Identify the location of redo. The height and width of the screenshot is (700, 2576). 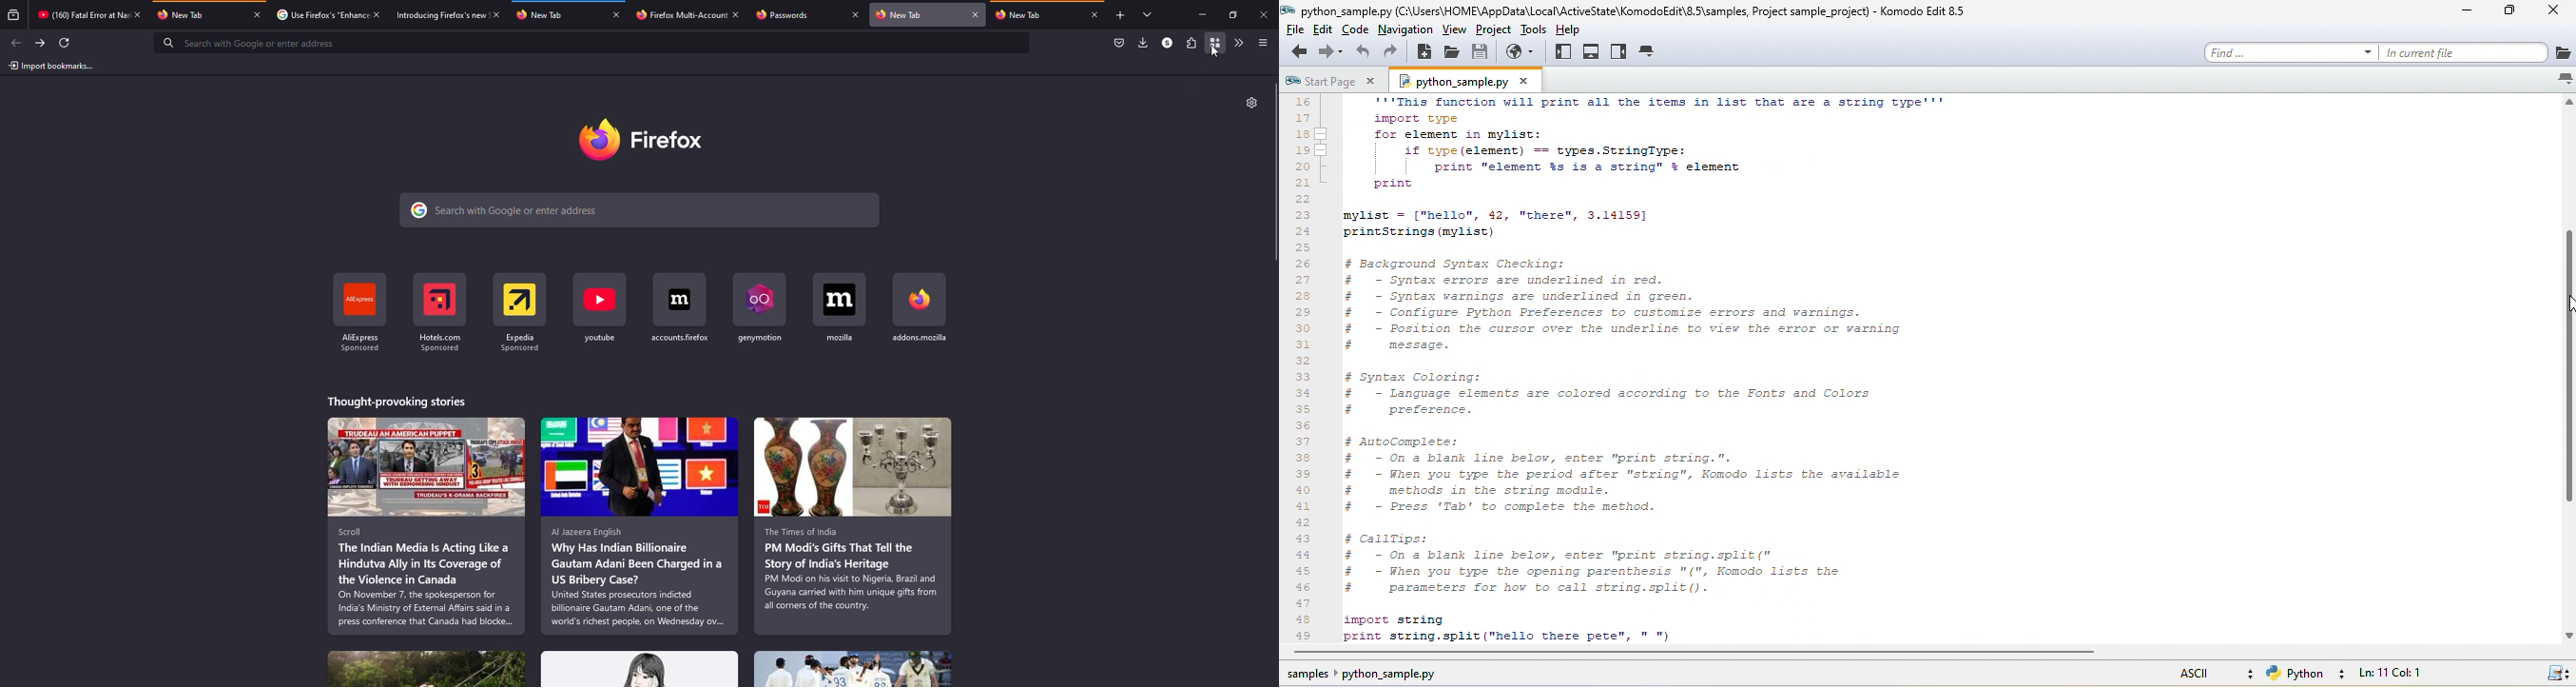
(1392, 52).